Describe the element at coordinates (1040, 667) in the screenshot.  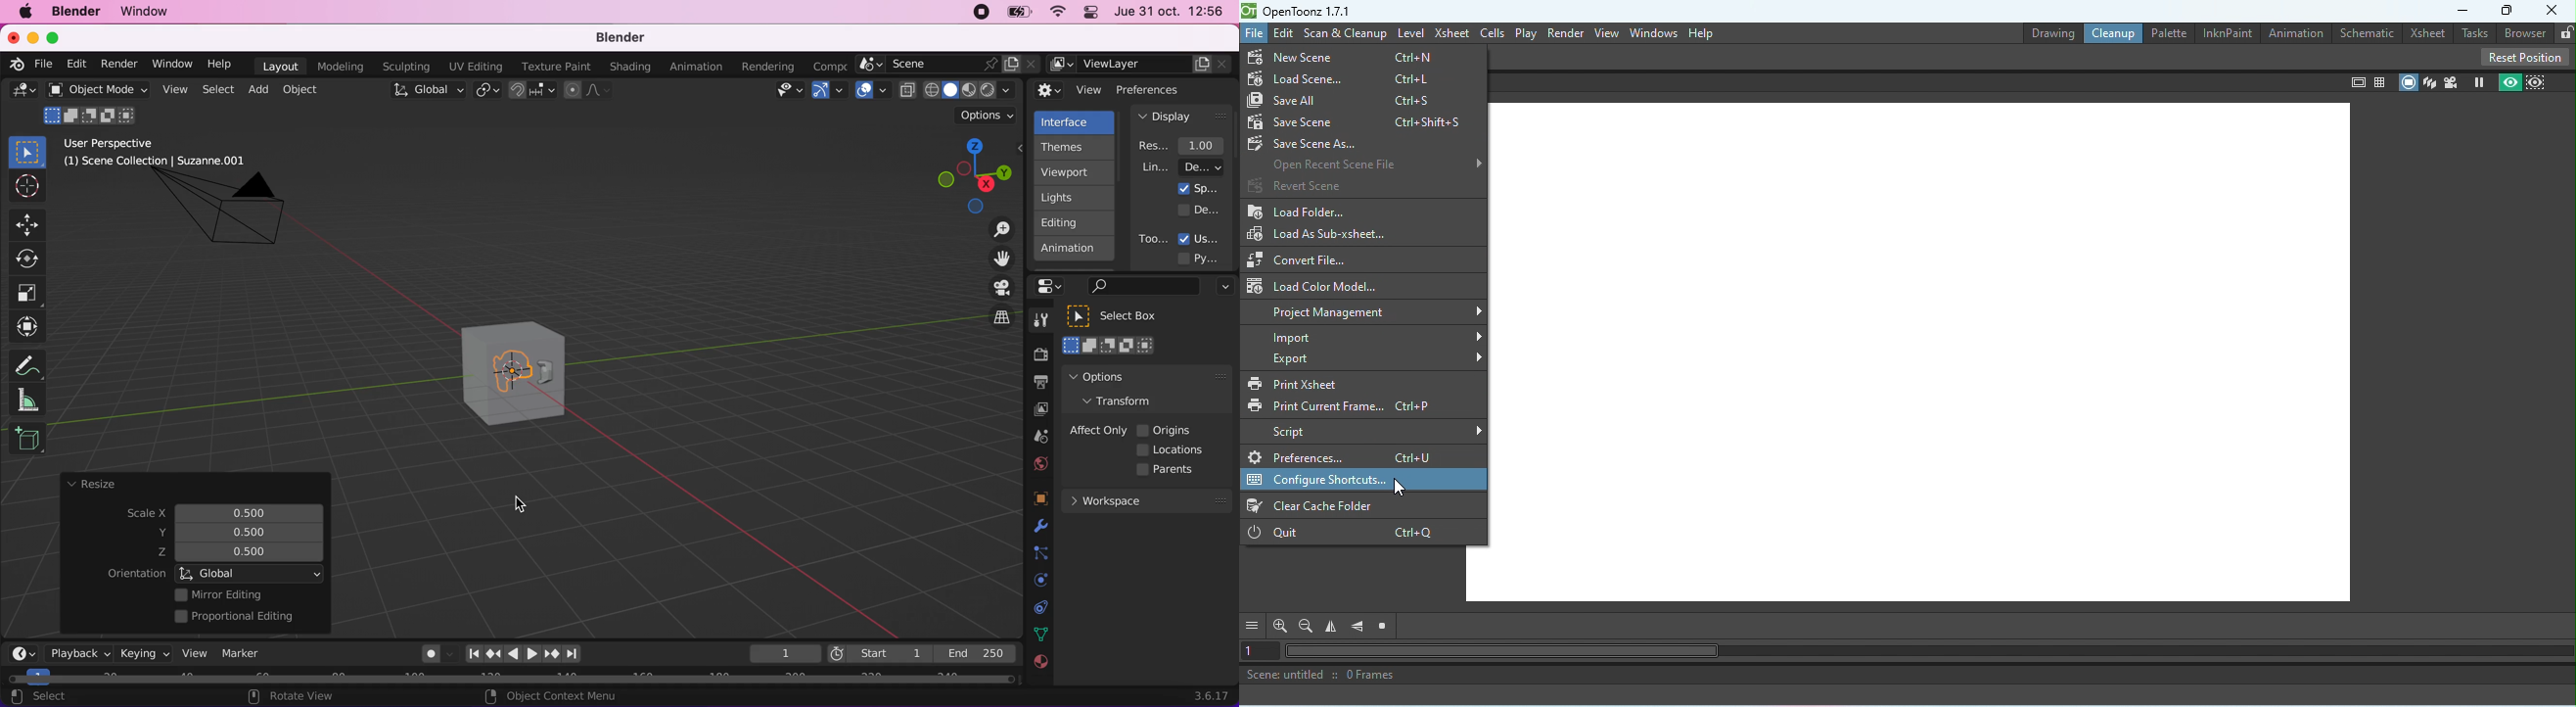
I see `texture` at that location.